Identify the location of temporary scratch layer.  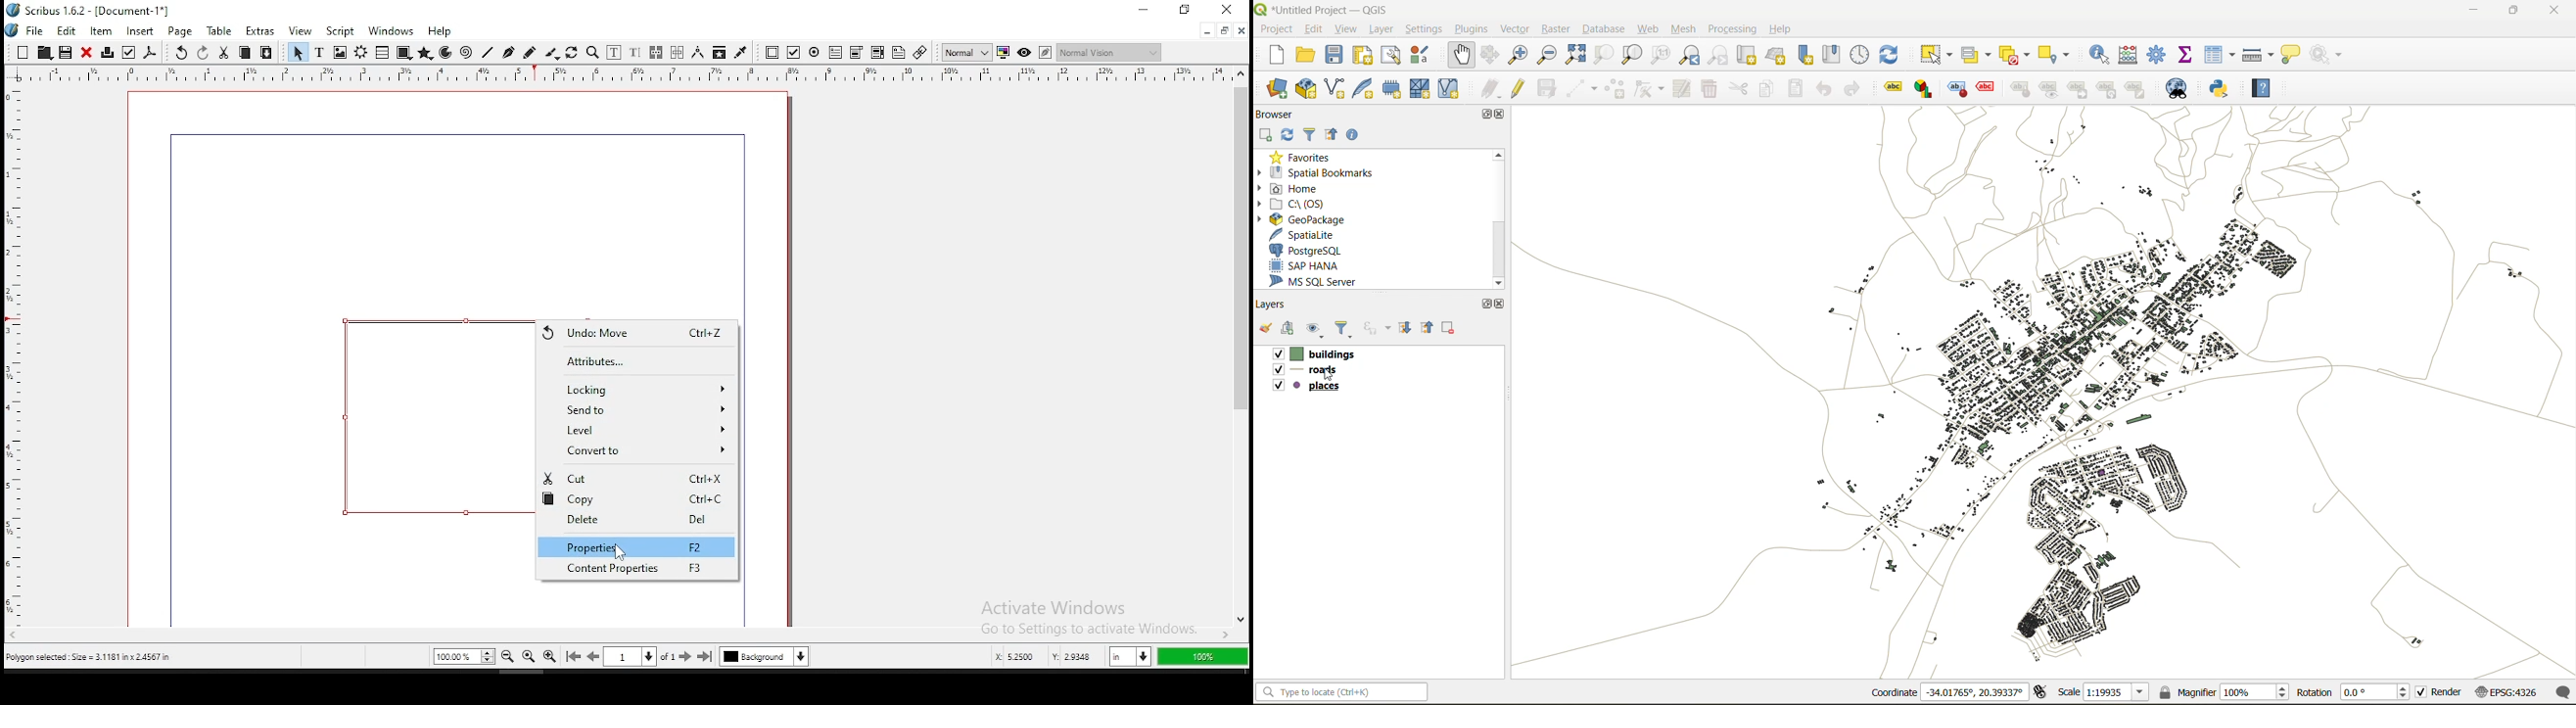
(1393, 89).